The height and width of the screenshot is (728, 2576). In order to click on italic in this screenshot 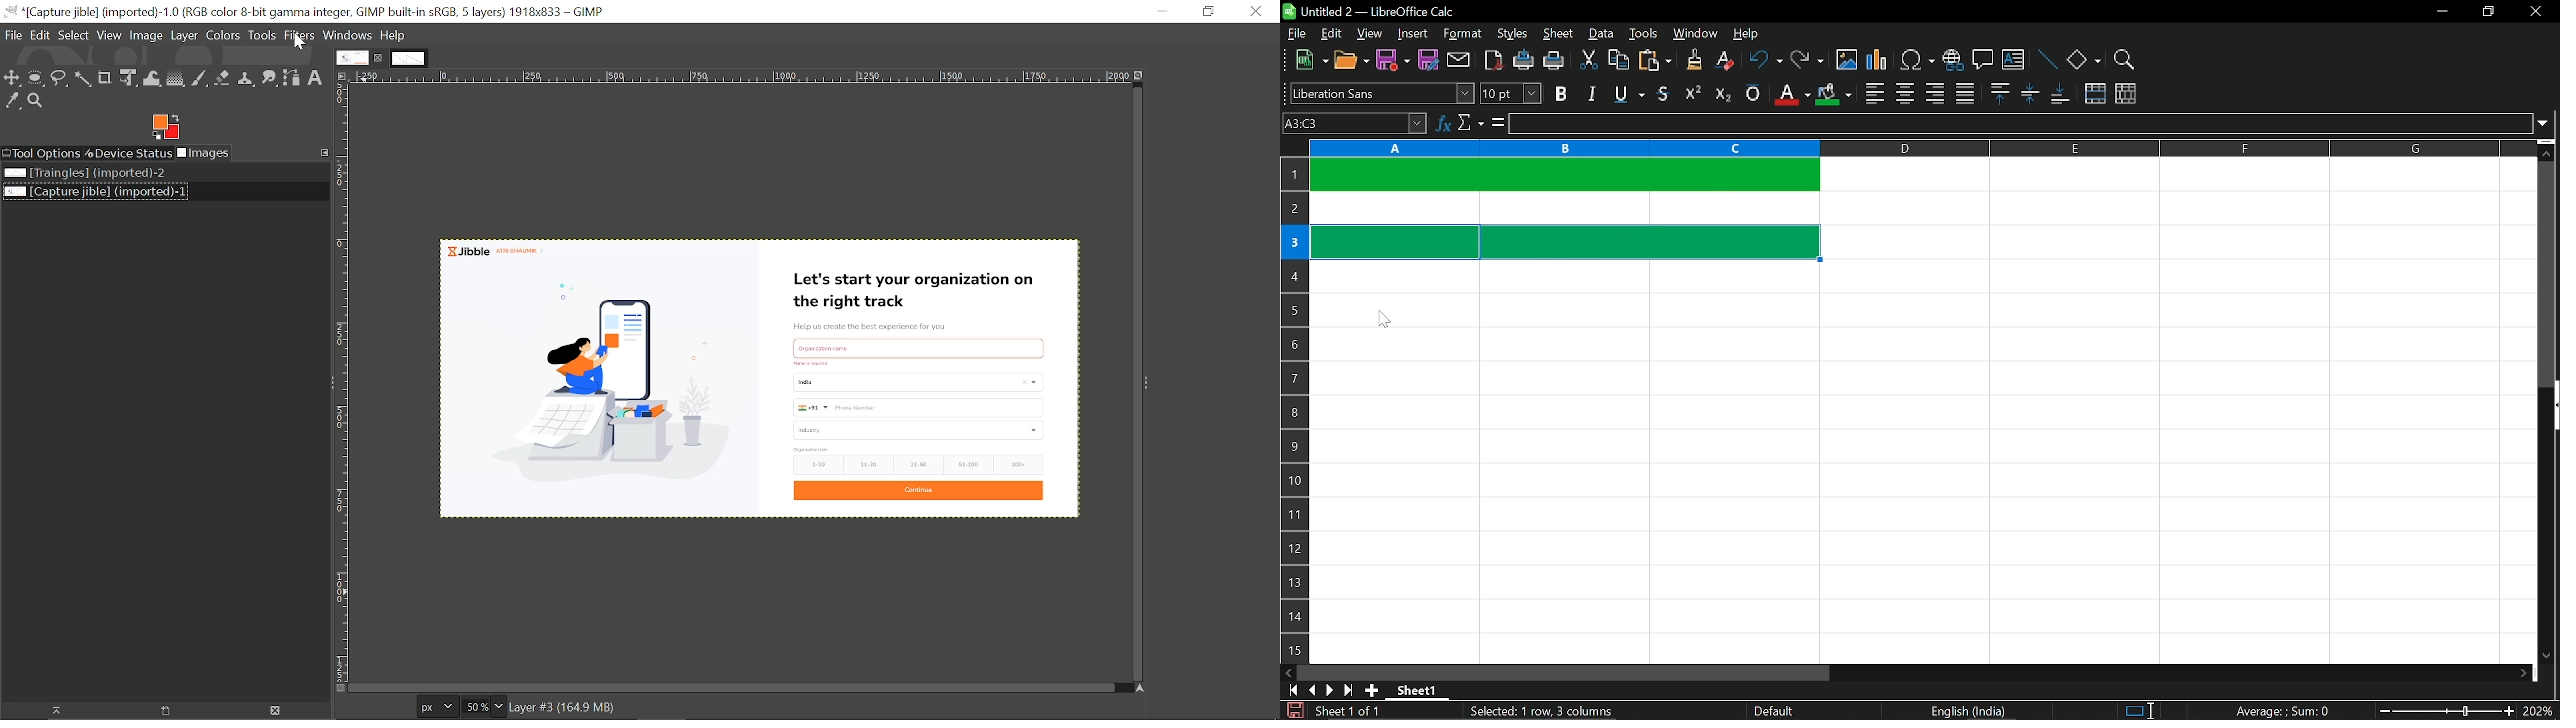, I will do `click(1591, 93)`.